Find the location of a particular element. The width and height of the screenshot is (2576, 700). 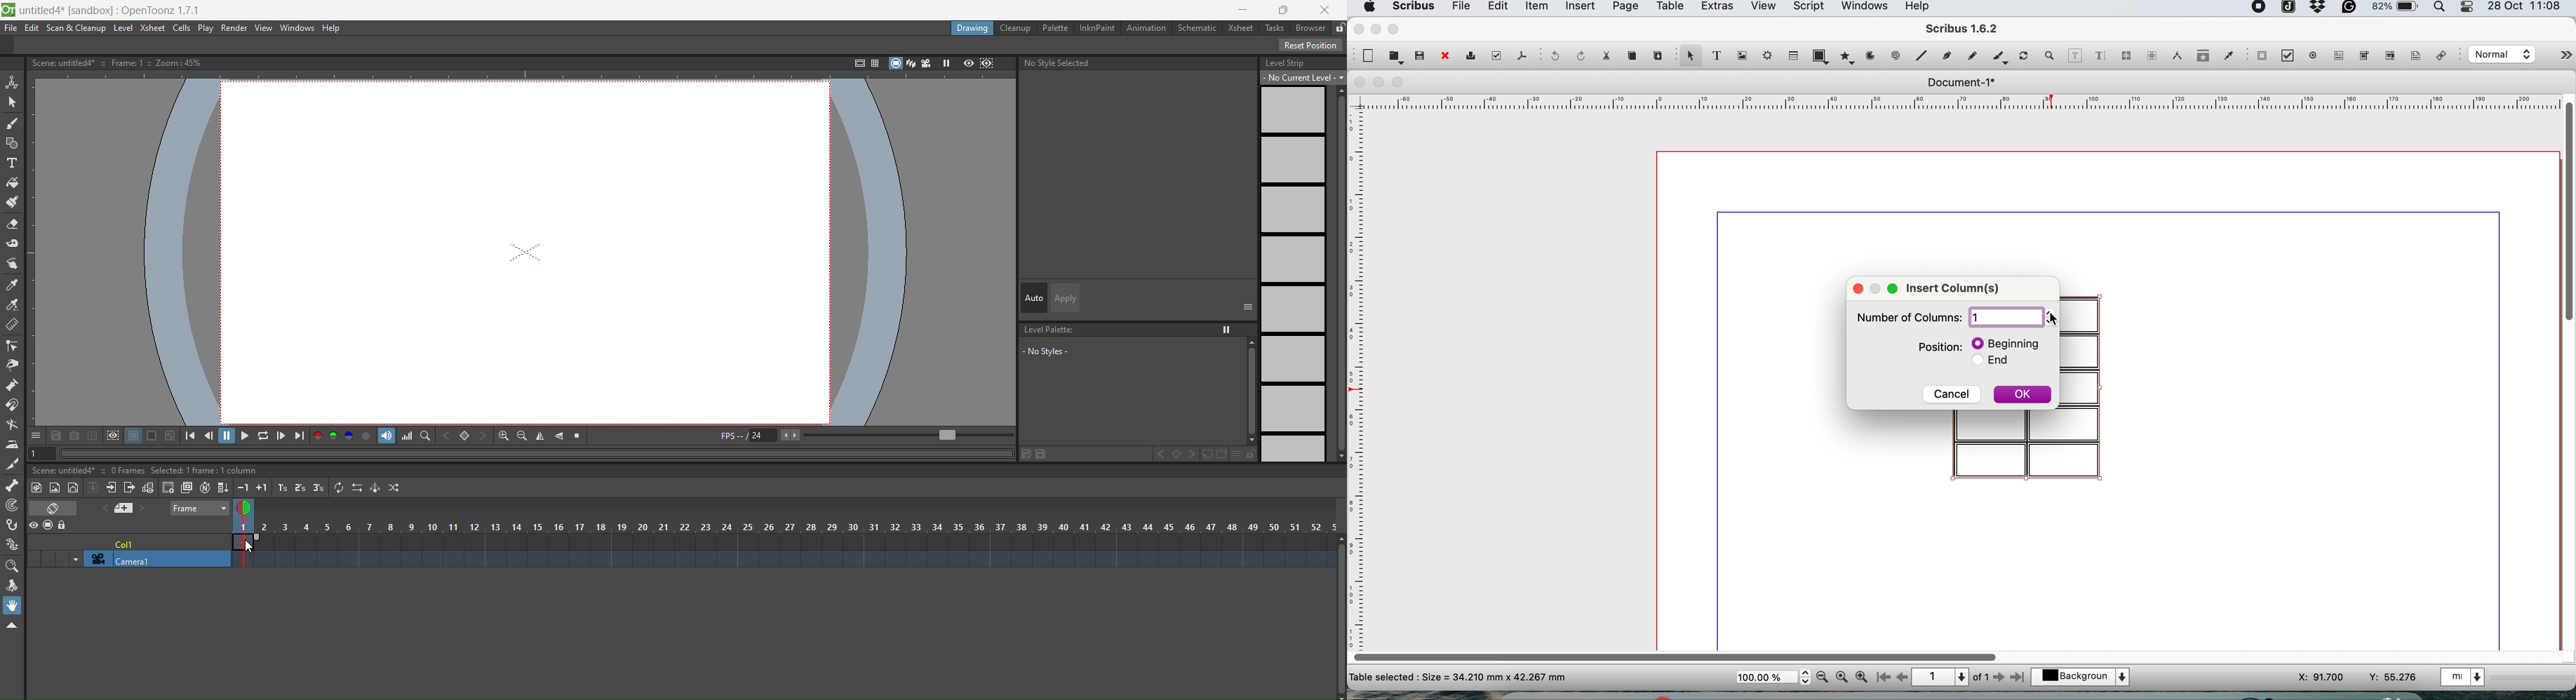

go to first page is located at coordinates (1882, 679).